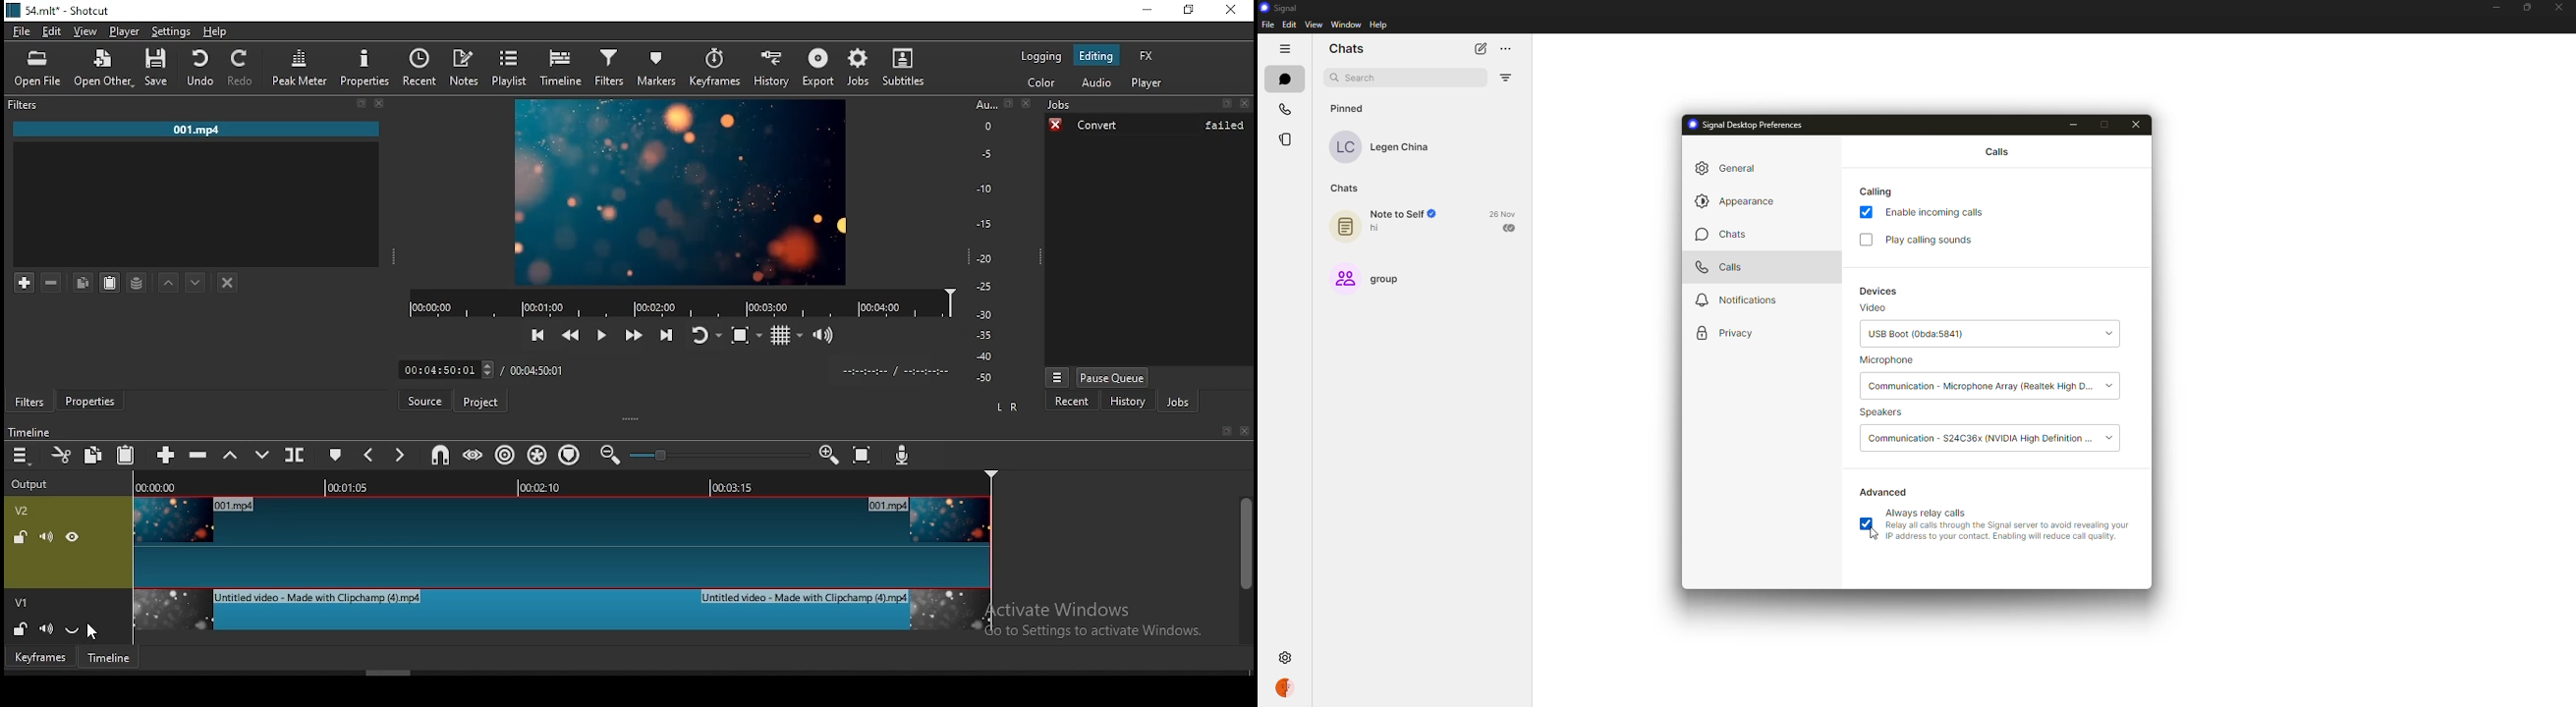 This screenshot has width=2576, height=728. What do you see at coordinates (862, 456) in the screenshot?
I see `zoom timeline to fit` at bounding box center [862, 456].